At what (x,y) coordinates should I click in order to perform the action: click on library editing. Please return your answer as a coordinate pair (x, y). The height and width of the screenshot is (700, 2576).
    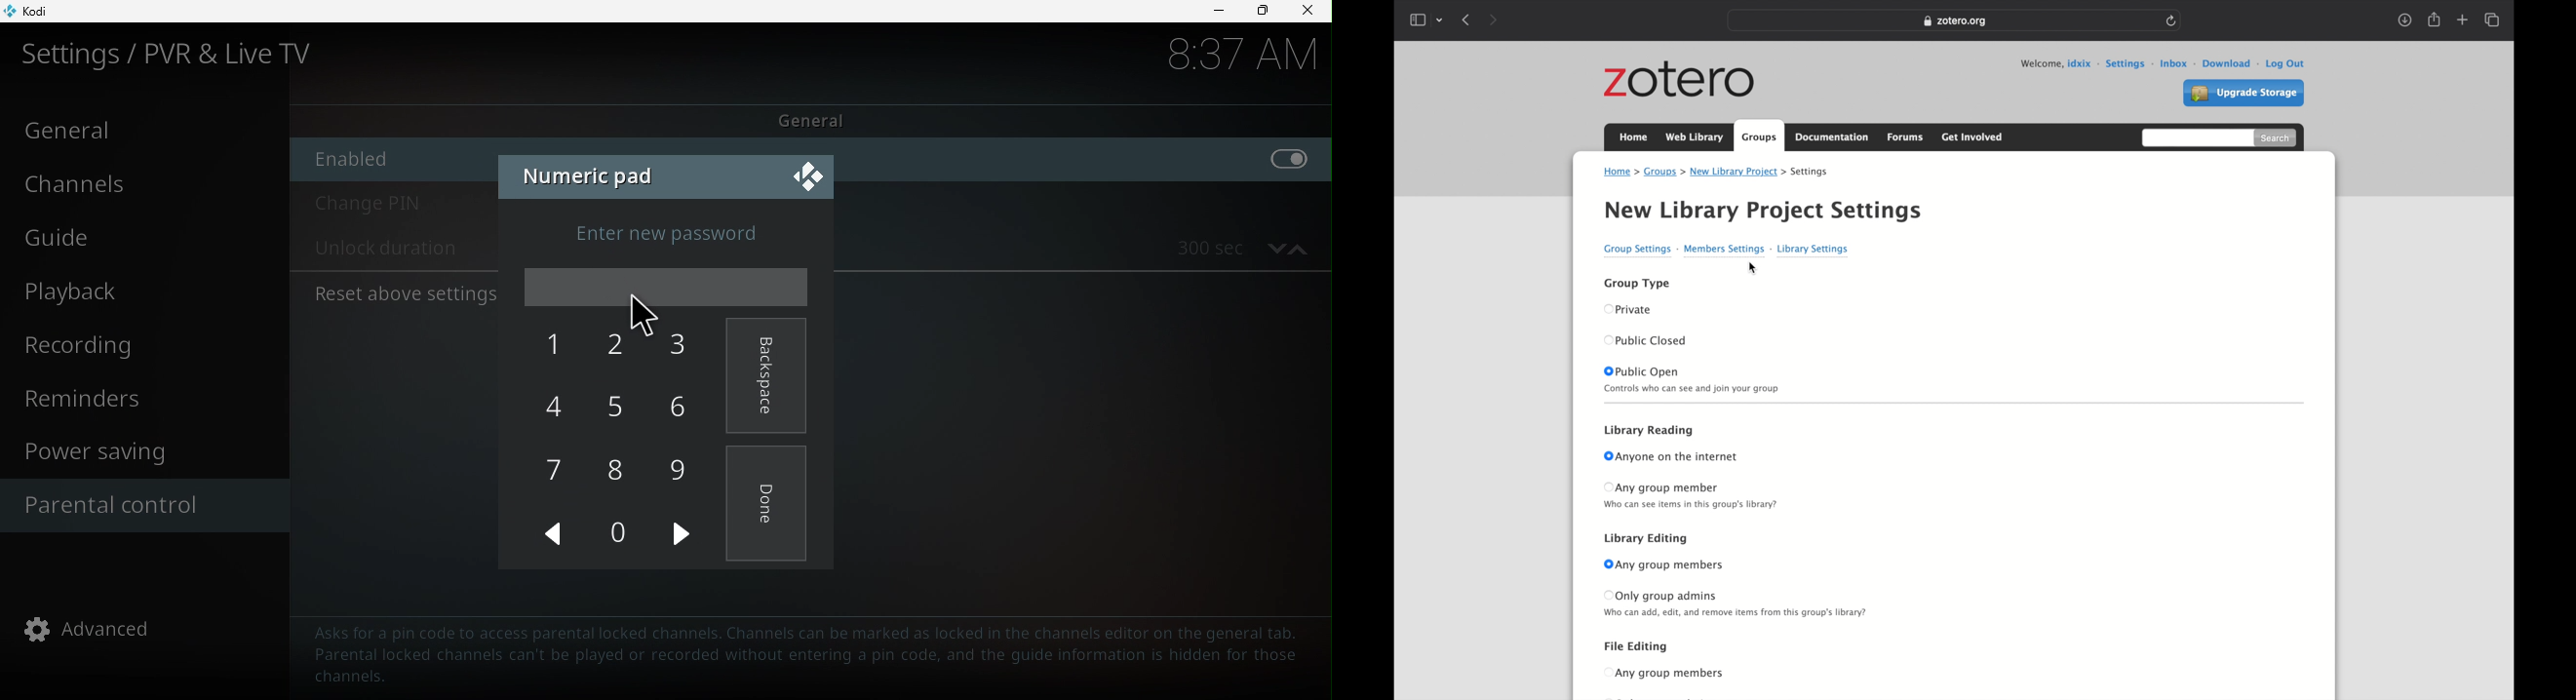
    Looking at the image, I should click on (1646, 539).